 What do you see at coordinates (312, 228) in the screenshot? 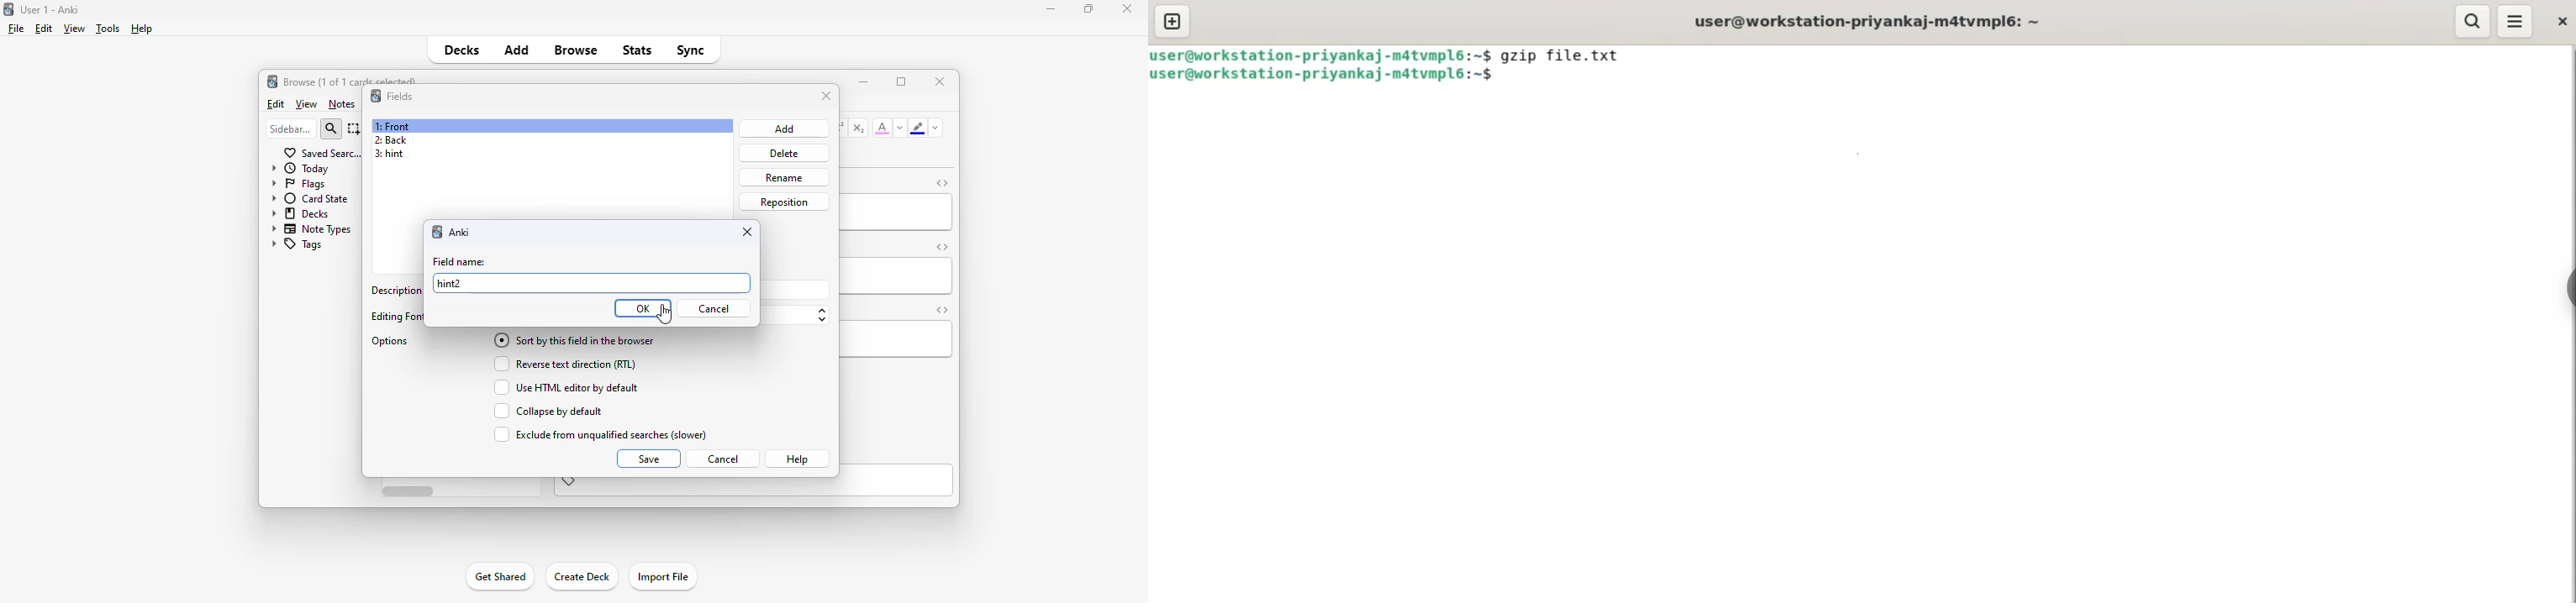
I see `note types` at bounding box center [312, 228].